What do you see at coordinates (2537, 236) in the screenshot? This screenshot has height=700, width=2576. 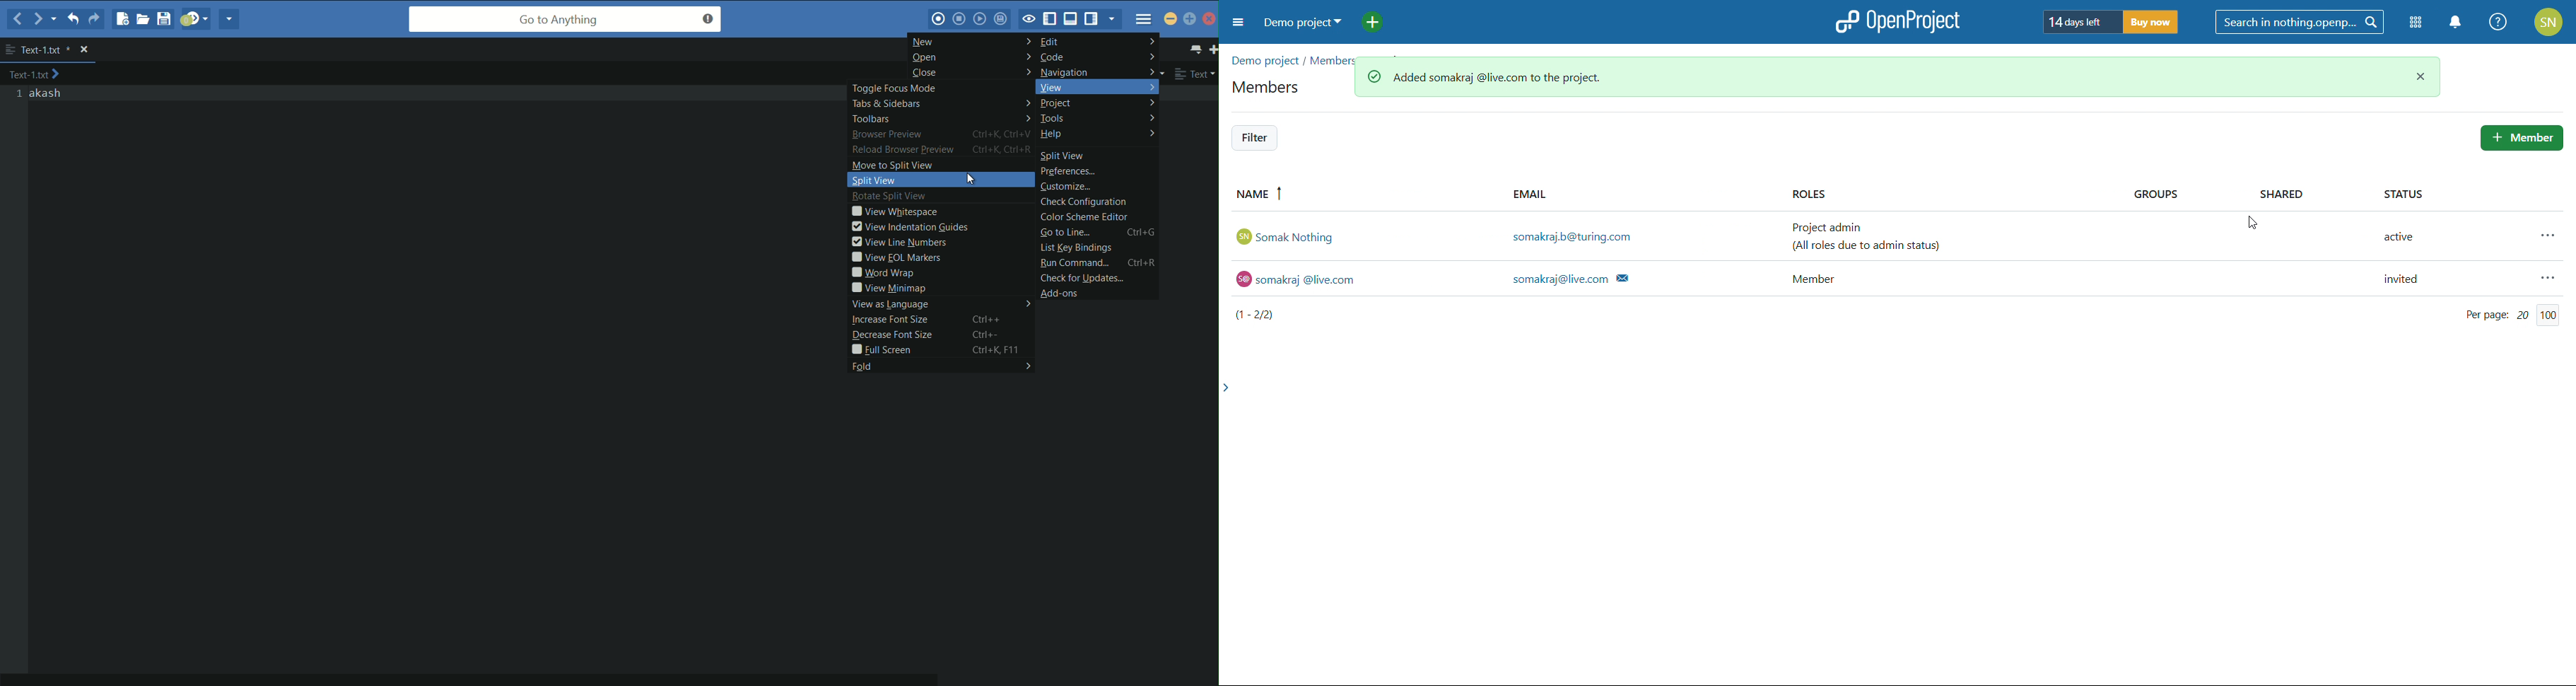 I see `more actions` at bounding box center [2537, 236].